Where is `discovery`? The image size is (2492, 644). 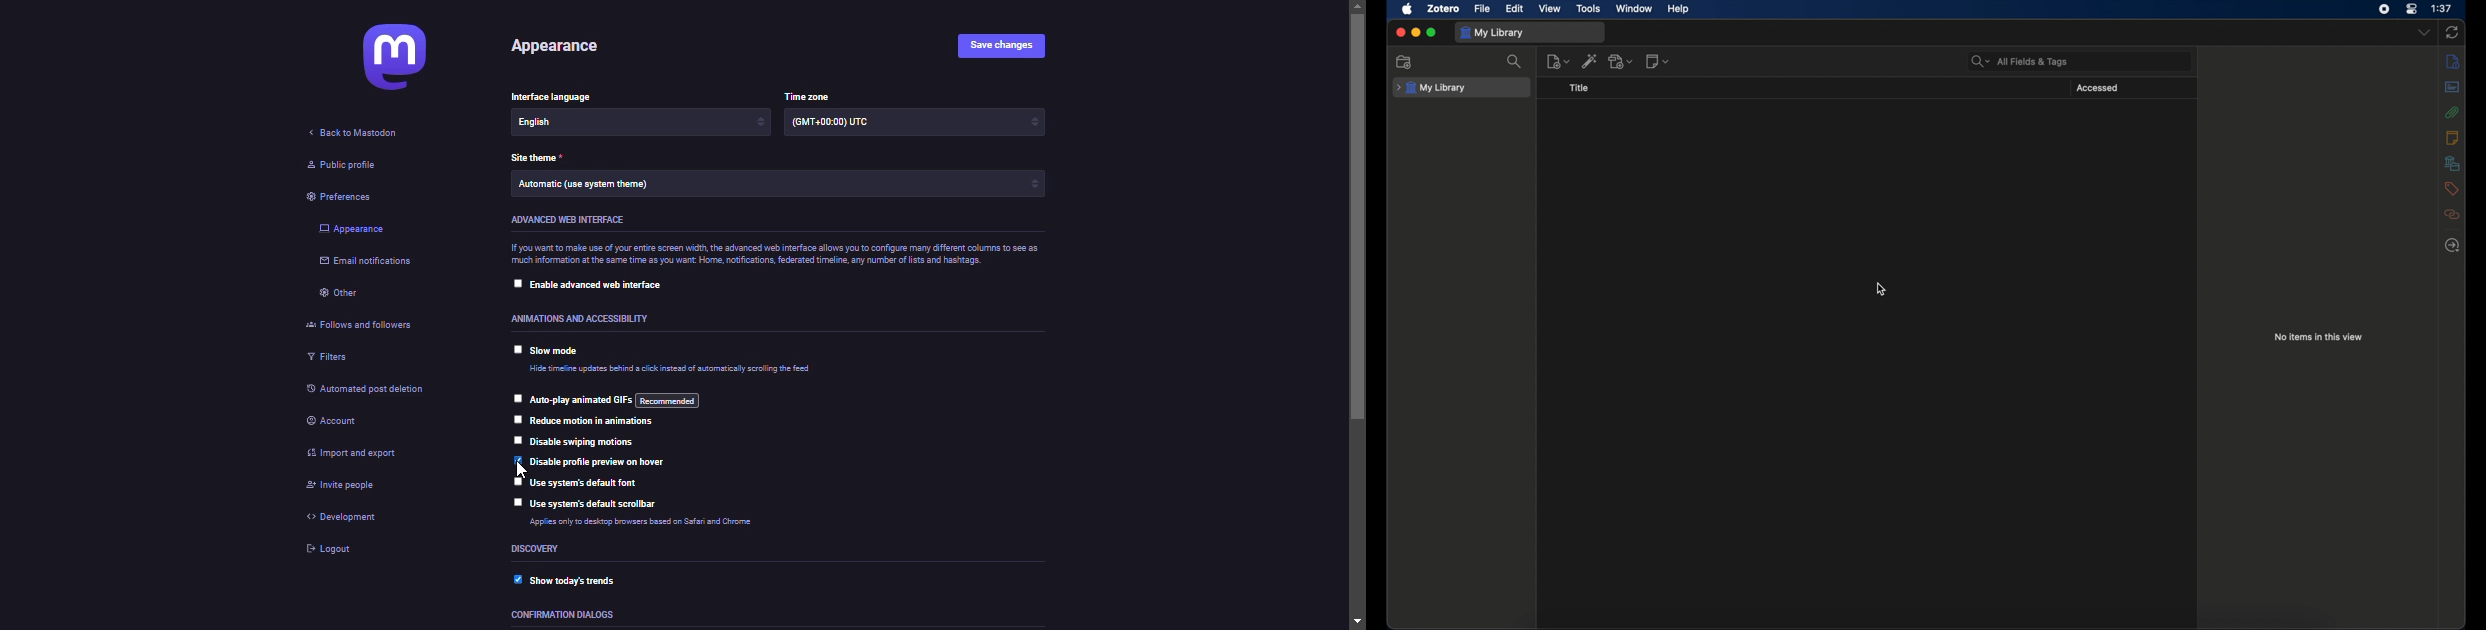 discovery is located at coordinates (541, 549).